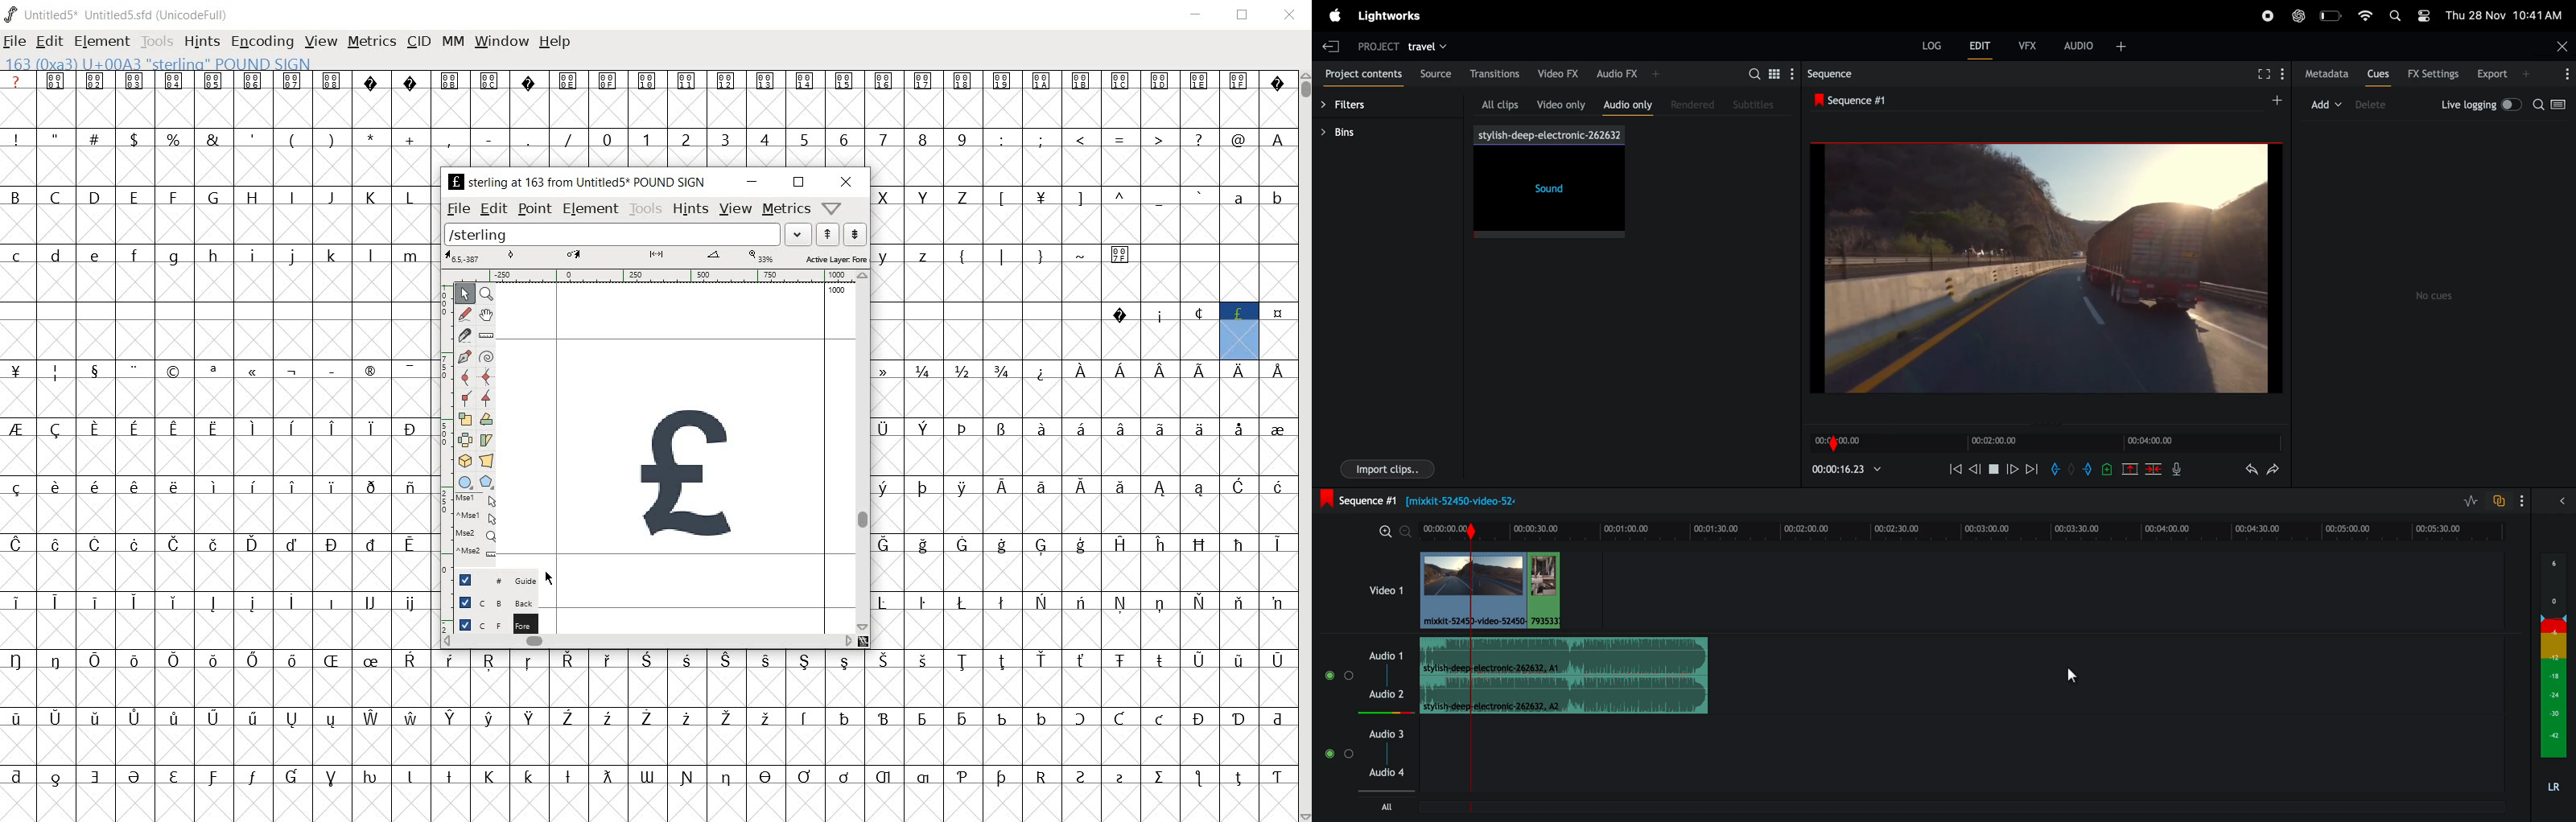 The width and height of the screenshot is (2576, 840). I want to click on , so click(95, 257).